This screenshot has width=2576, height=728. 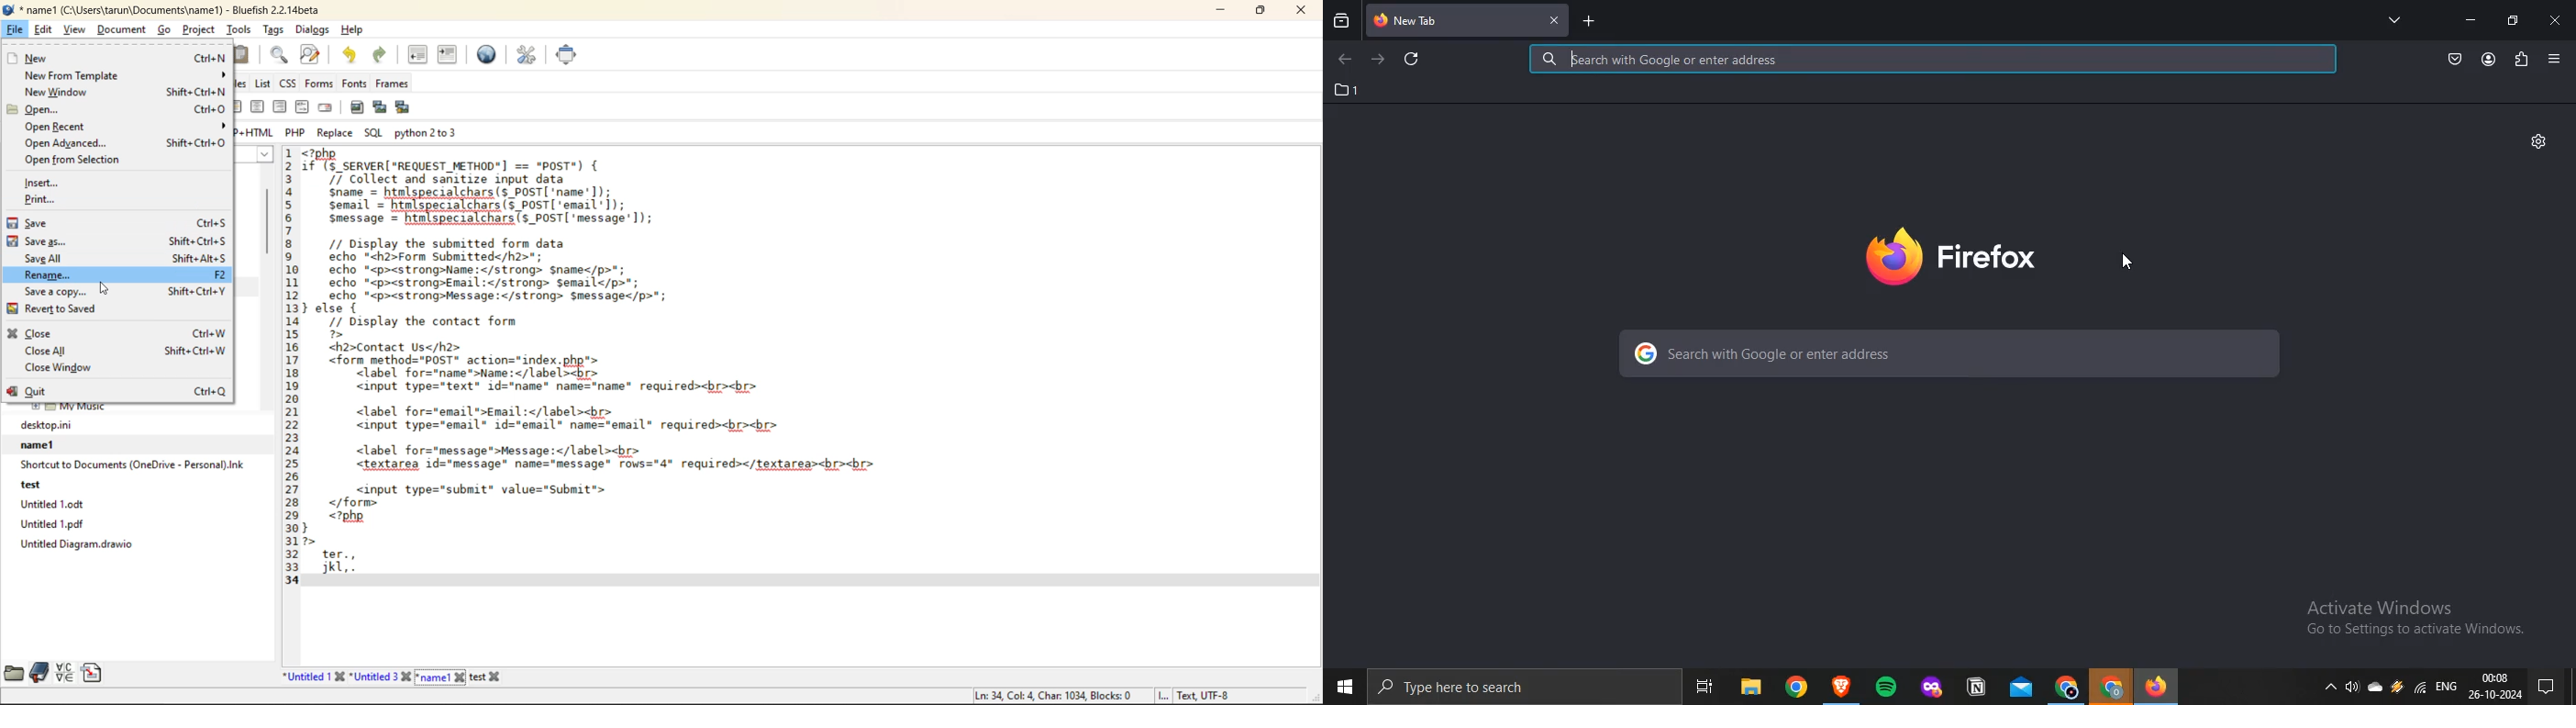 What do you see at coordinates (327, 108) in the screenshot?
I see `email` at bounding box center [327, 108].